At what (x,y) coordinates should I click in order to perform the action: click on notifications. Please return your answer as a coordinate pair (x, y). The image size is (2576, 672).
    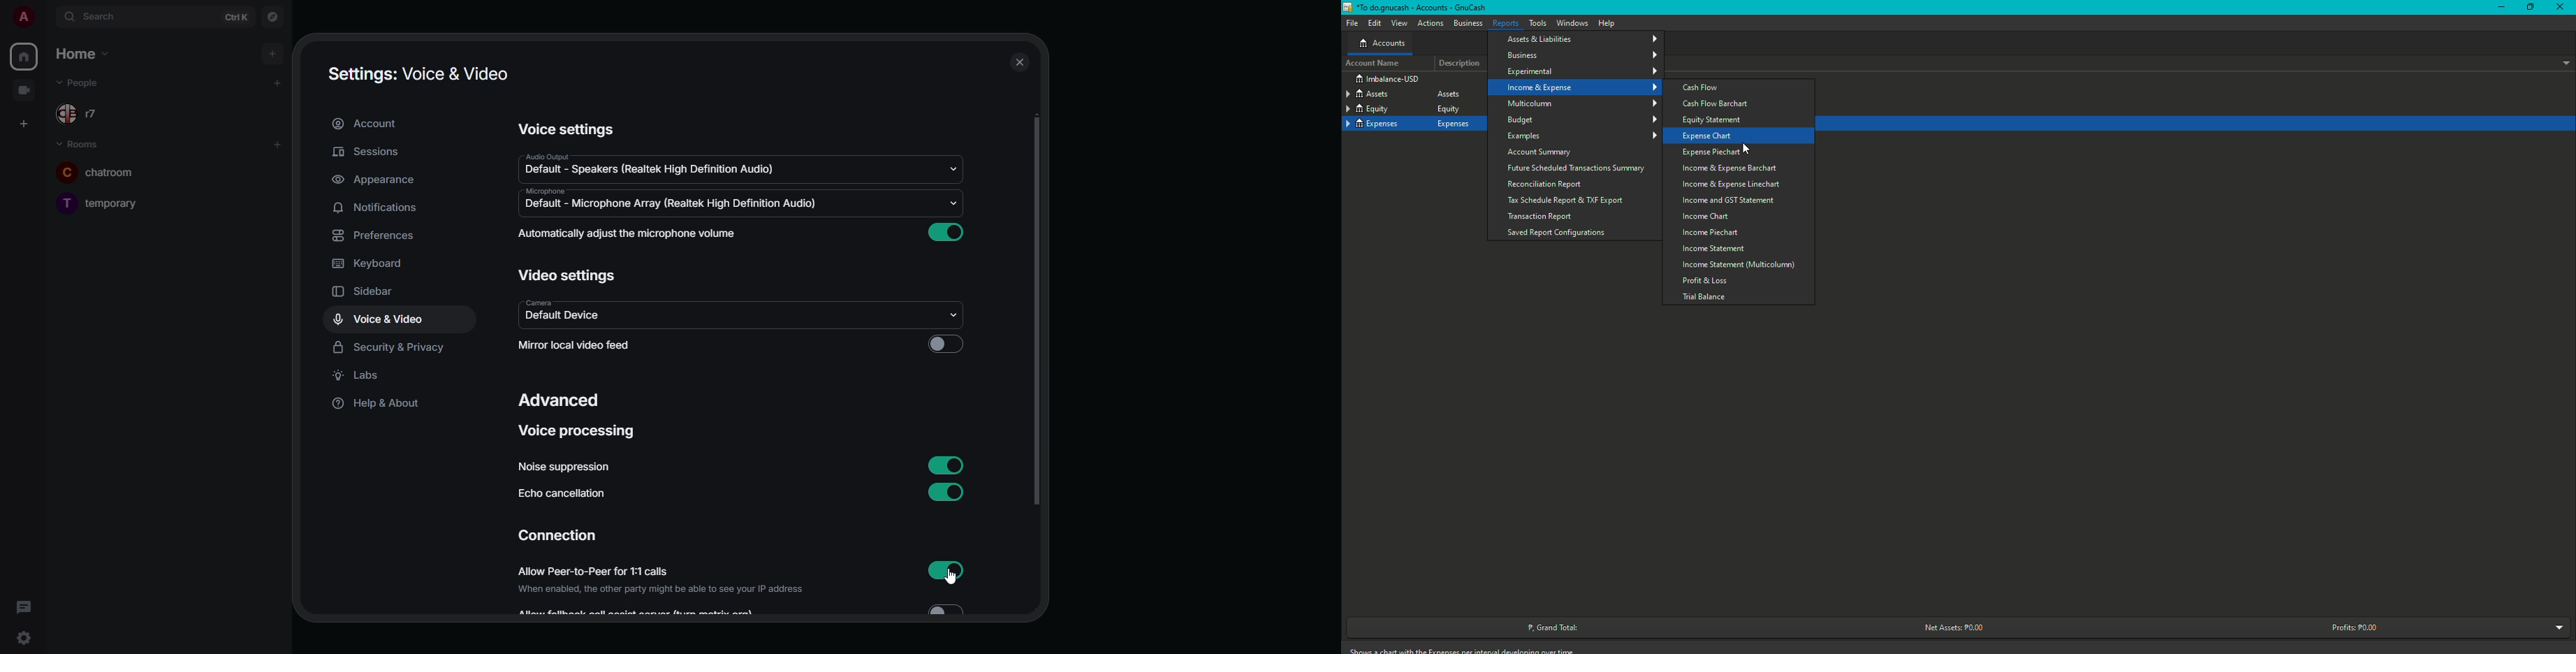
    Looking at the image, I should click on (379, 207).